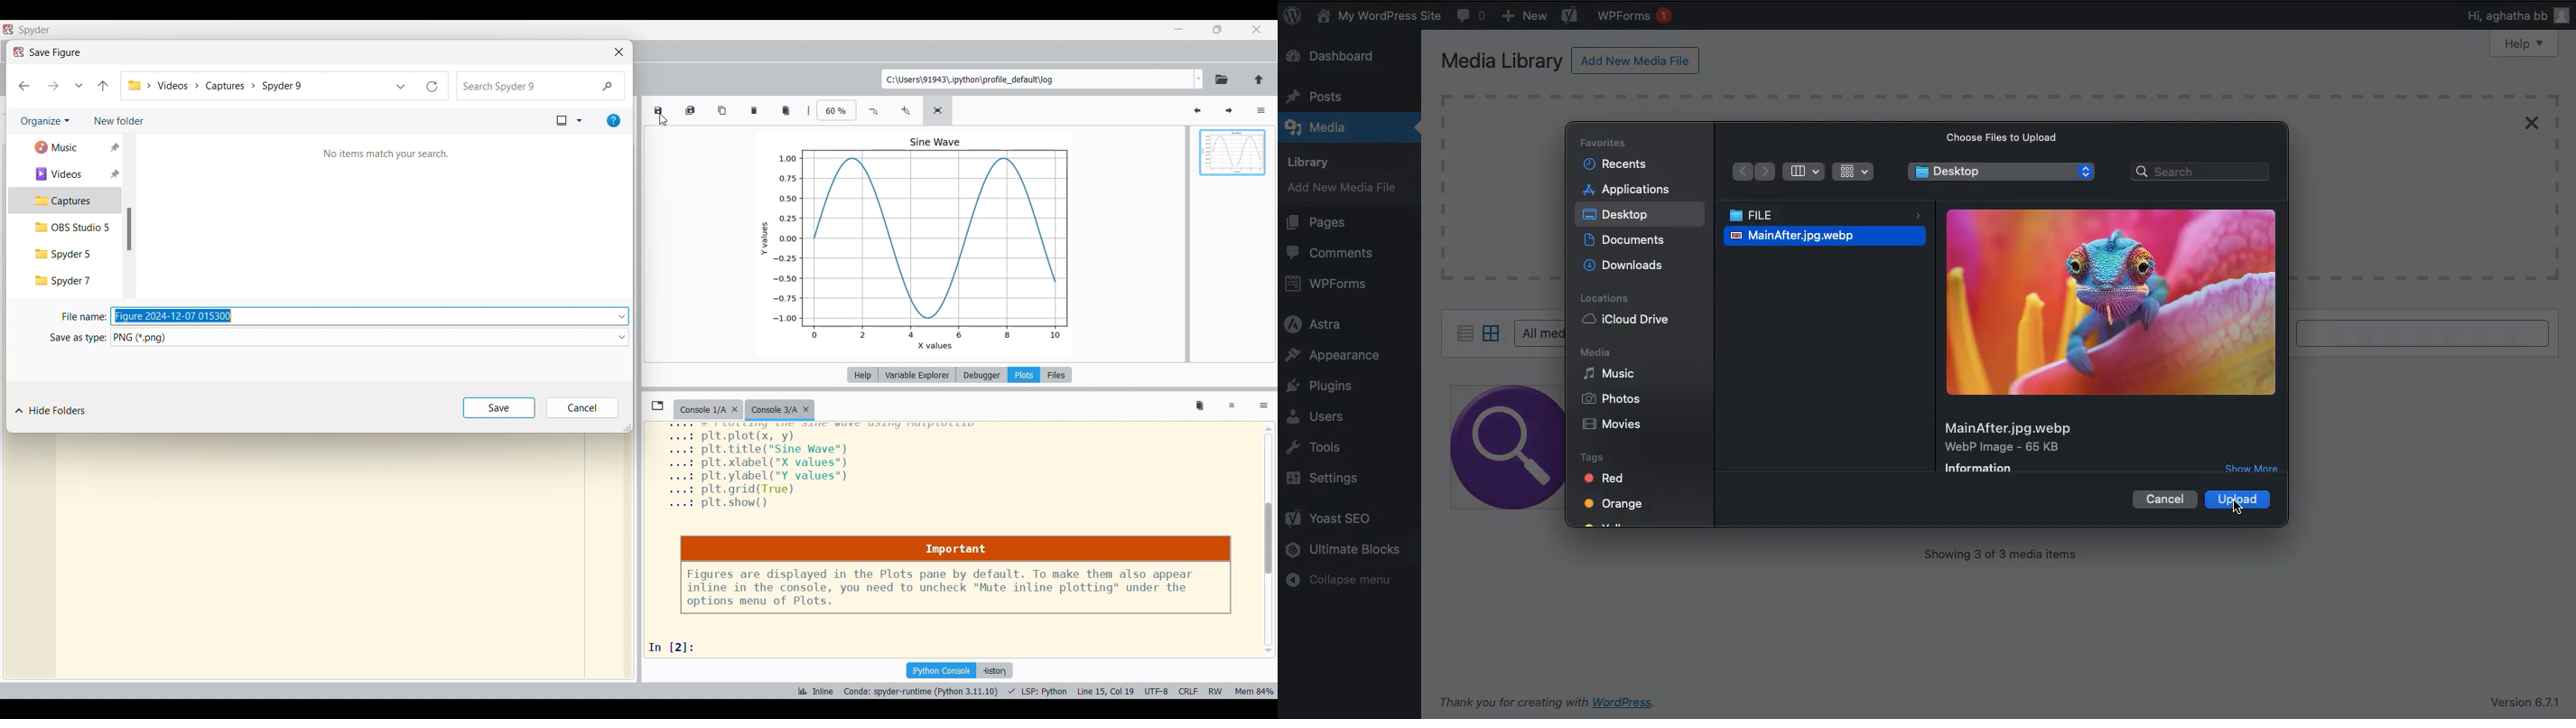 This screenshot has width=2576, height=728. What do you see at coordinates (128, 229) in the screenshot?
I see `Vertical slide bar` at bounding box center [128, 229].